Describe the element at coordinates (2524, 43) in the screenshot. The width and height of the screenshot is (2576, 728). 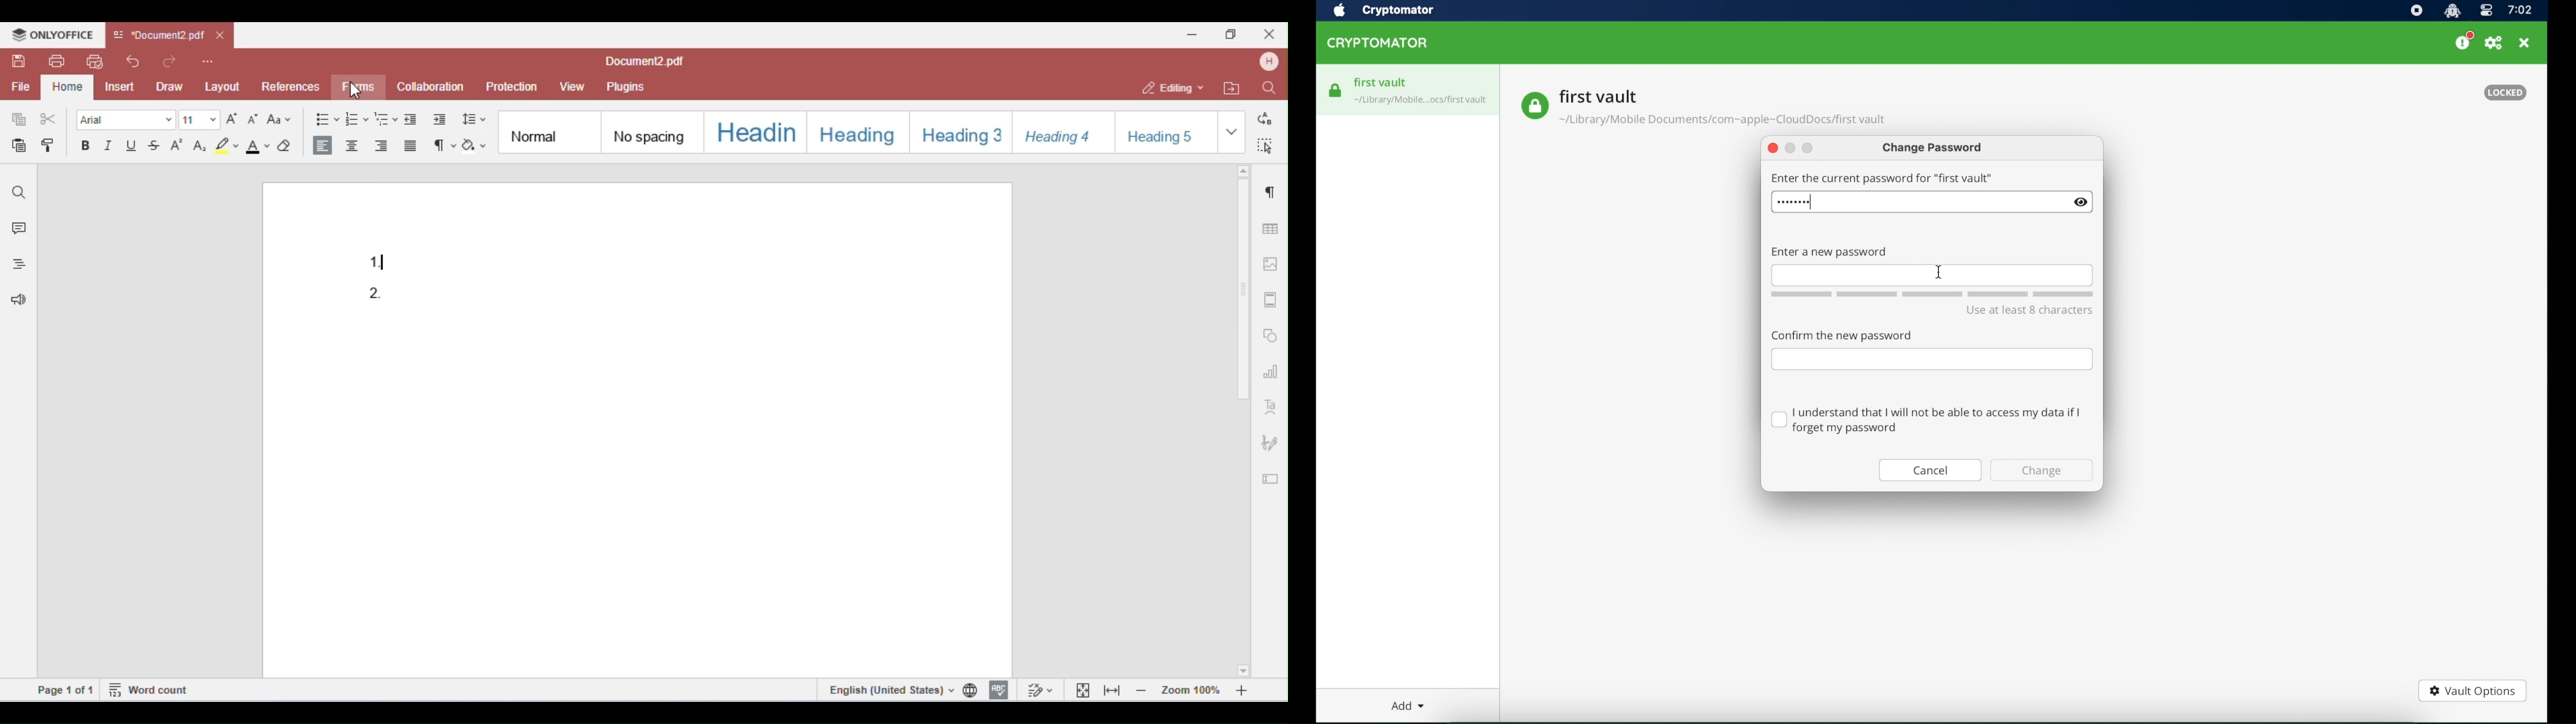
I see `close` at that location.